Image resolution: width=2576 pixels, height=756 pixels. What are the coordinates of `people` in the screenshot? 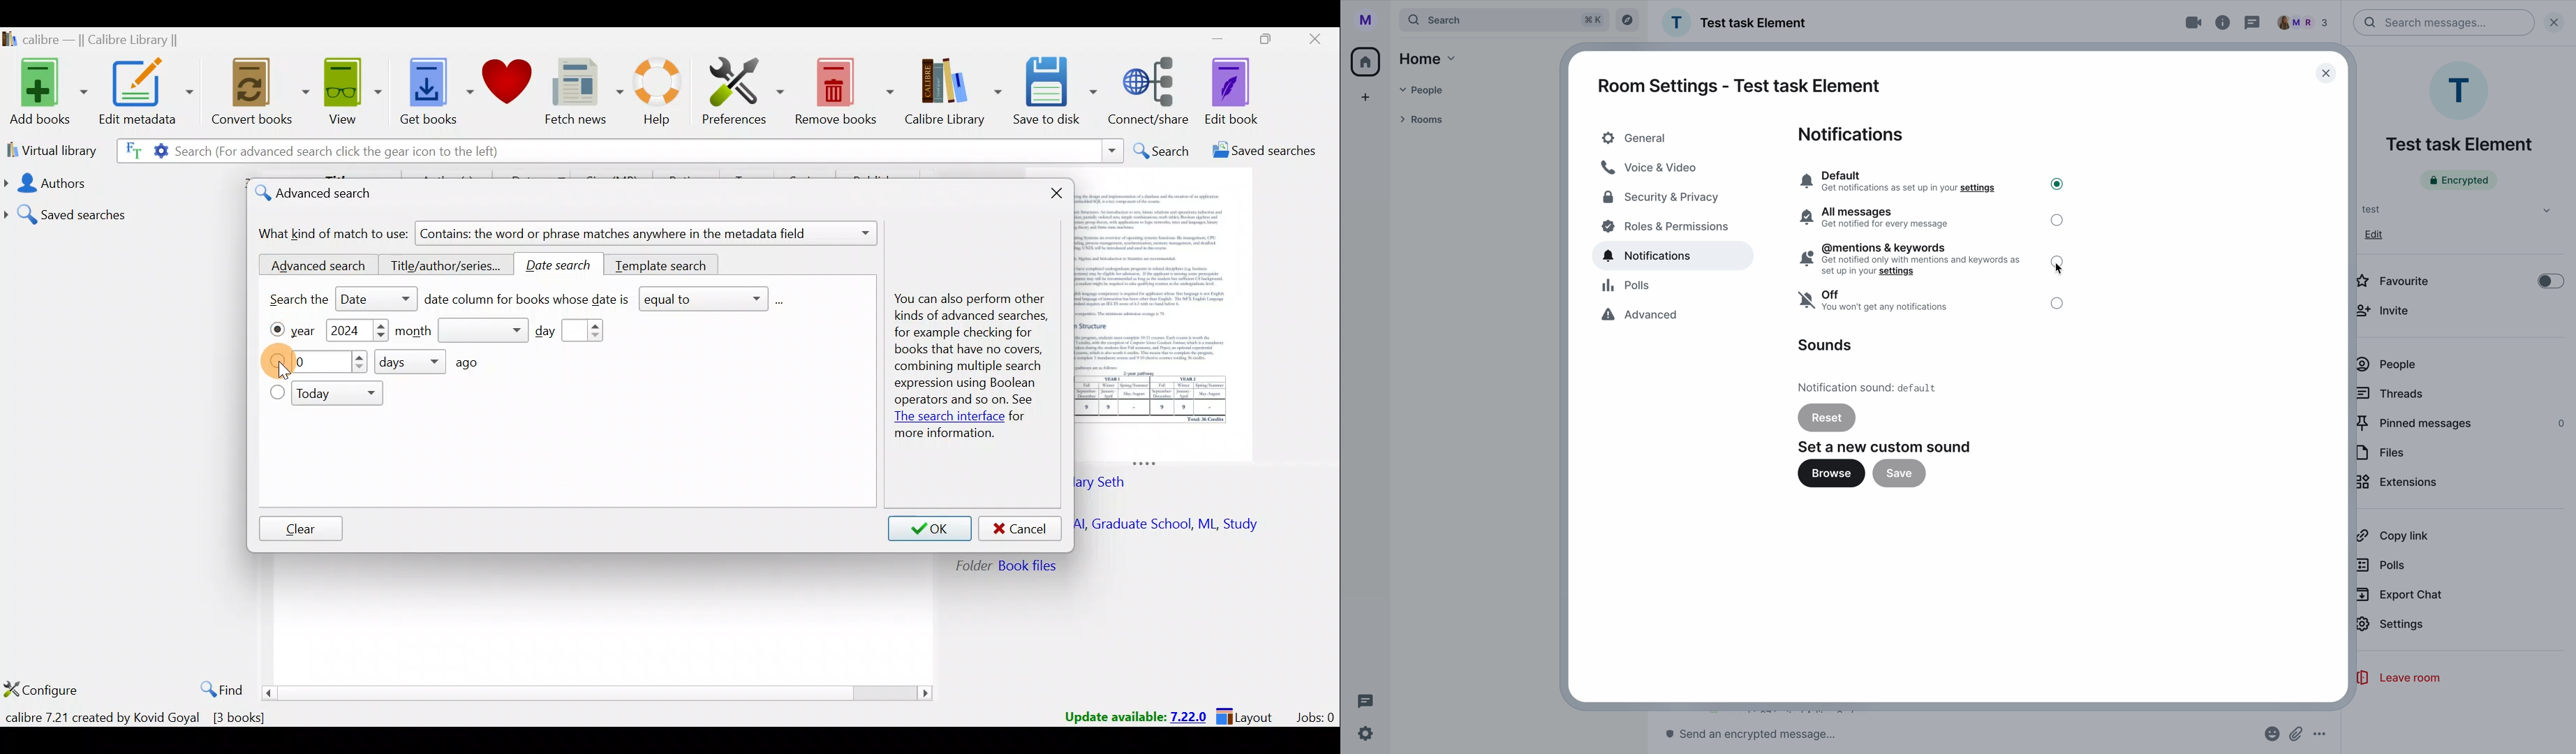 It's located at (2387, 364).